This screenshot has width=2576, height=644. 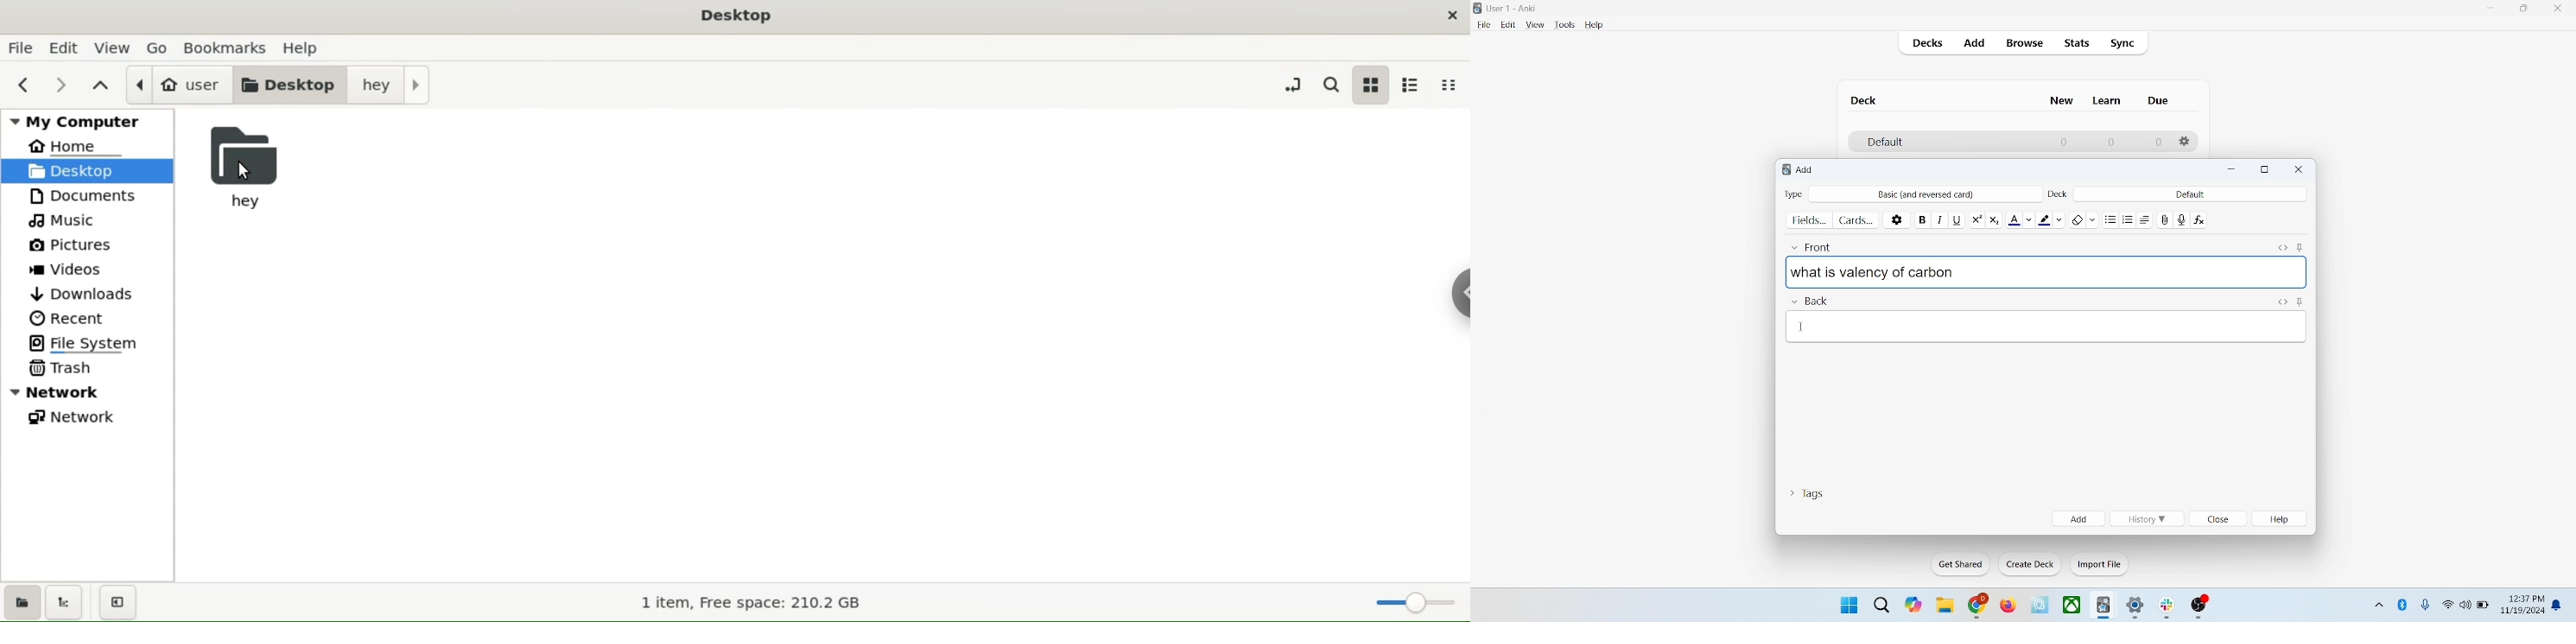 I want to click on icon, so click(x=2041, y=606).